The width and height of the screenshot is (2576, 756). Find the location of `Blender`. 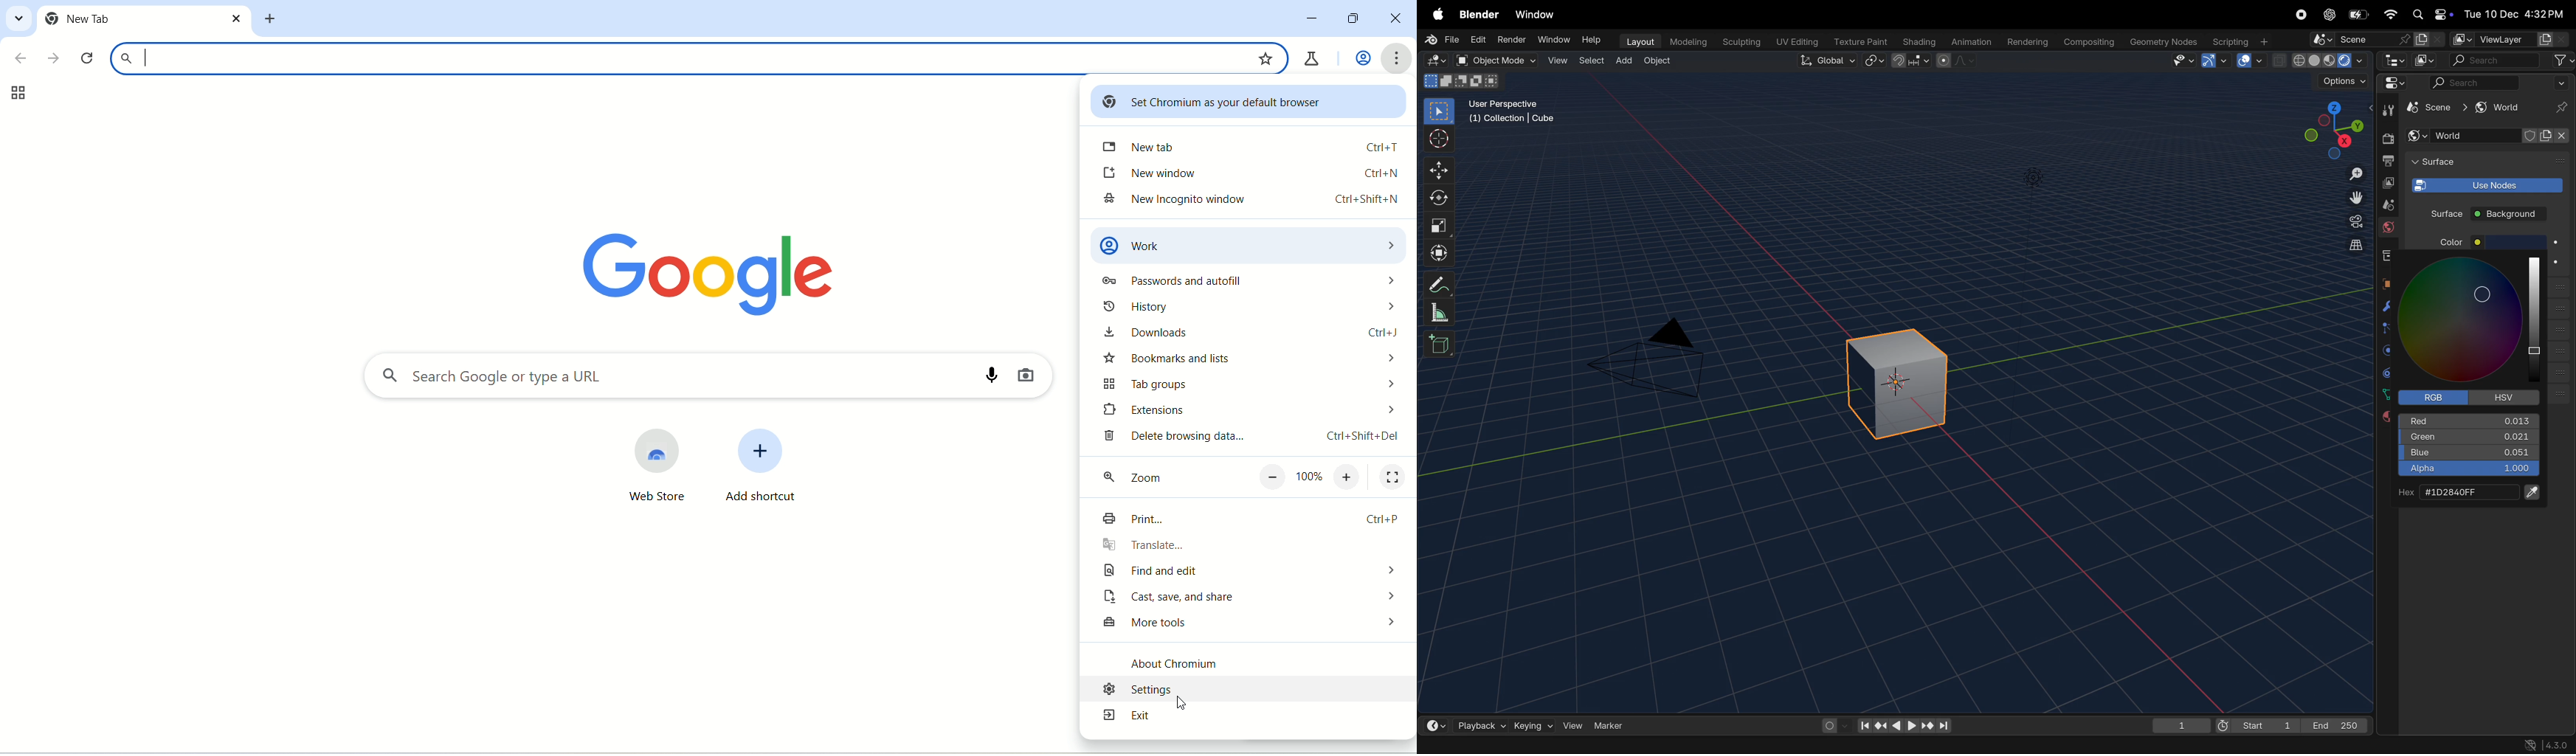

Blender is located at coordinates (1479, 13).